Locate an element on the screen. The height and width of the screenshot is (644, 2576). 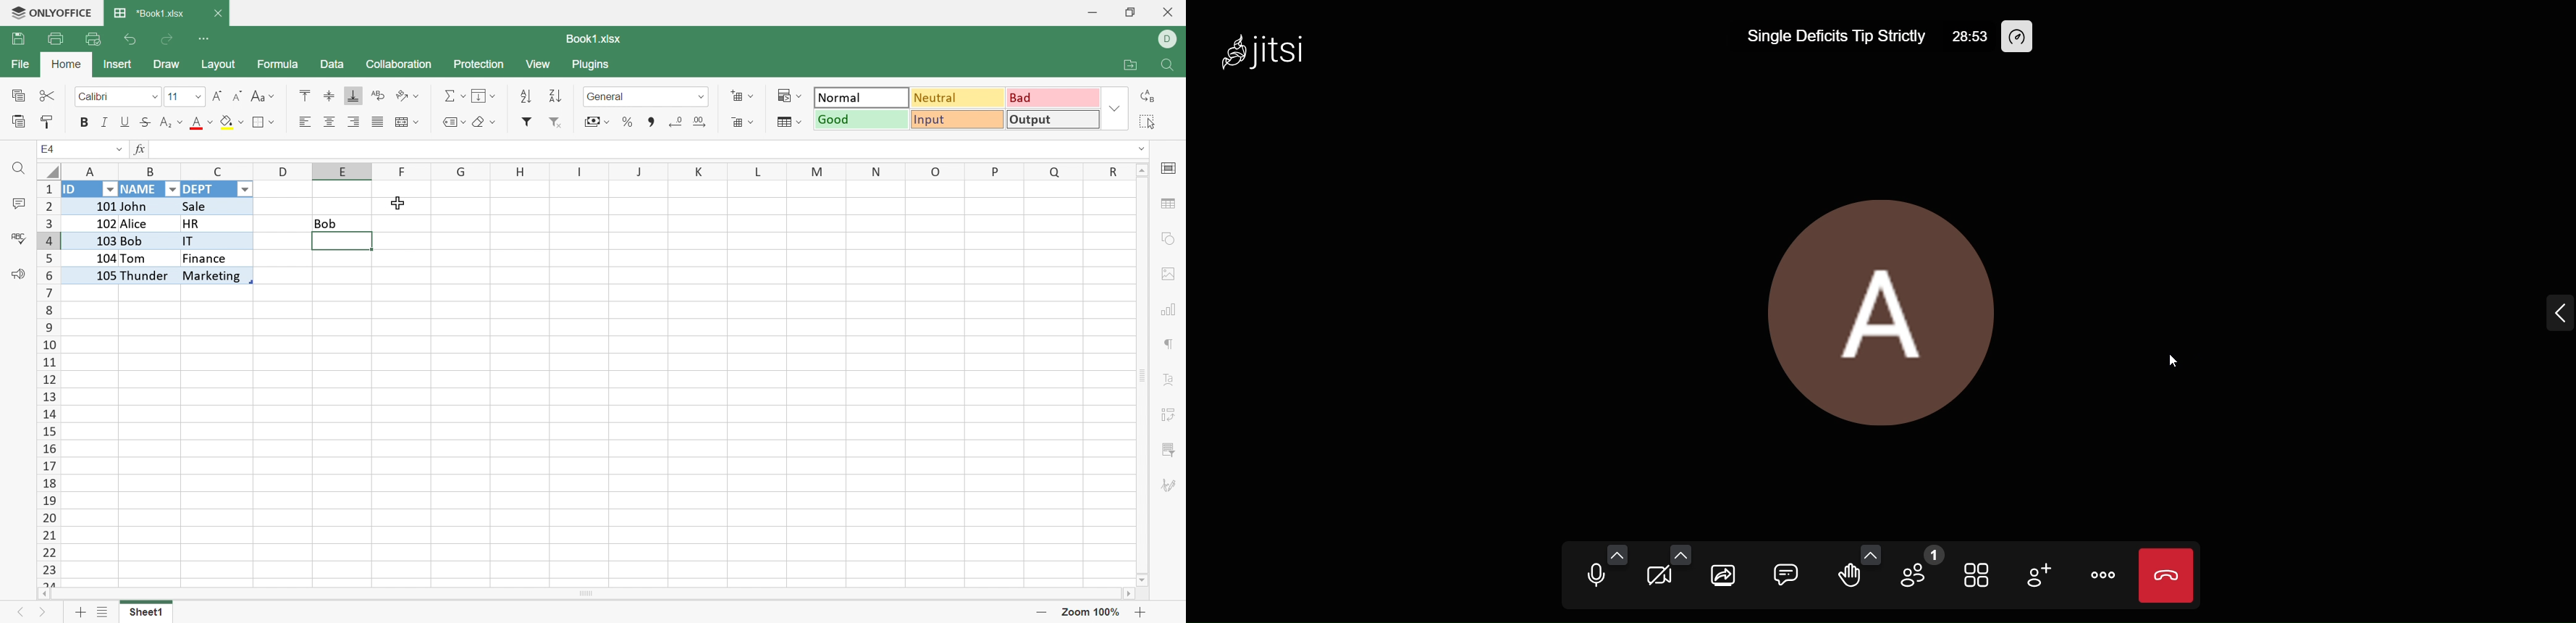
Zoom In is located at coordinates (1140, 612).